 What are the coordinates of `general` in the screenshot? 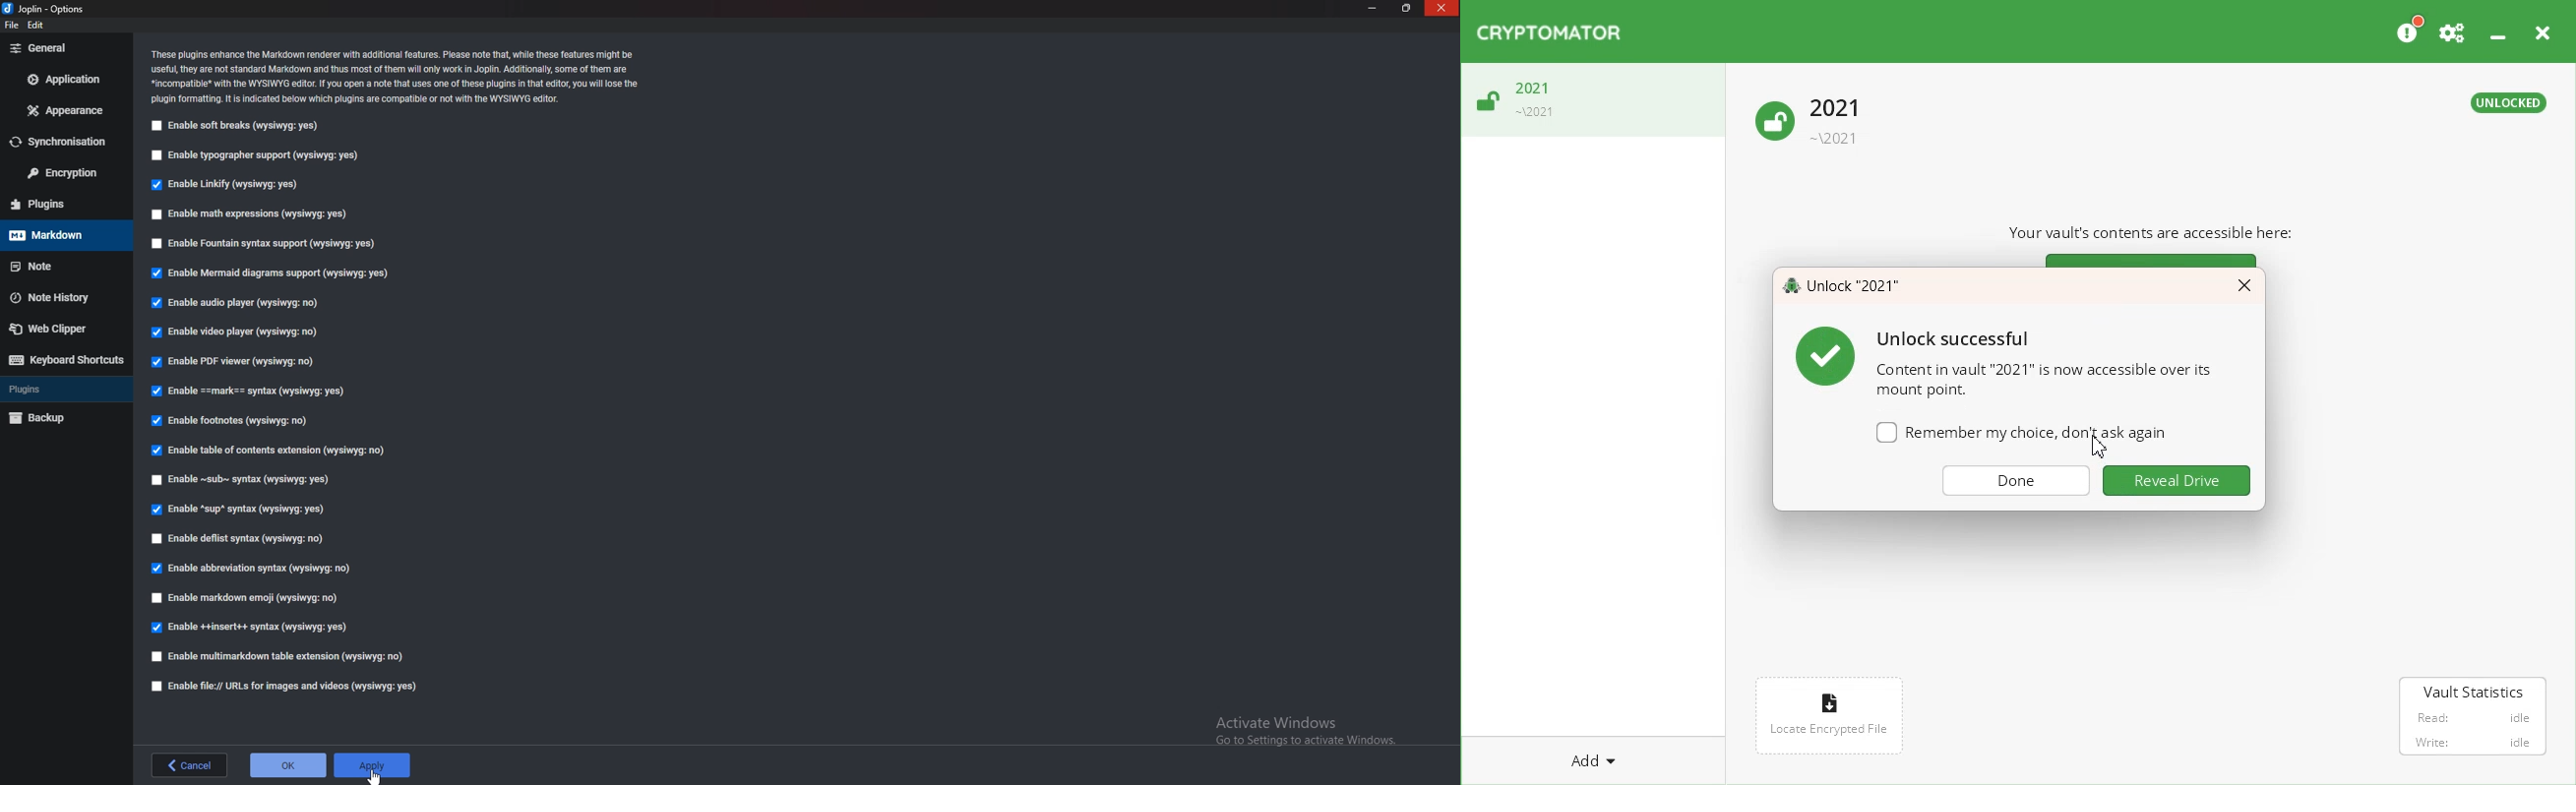 It's located at (62, 49).